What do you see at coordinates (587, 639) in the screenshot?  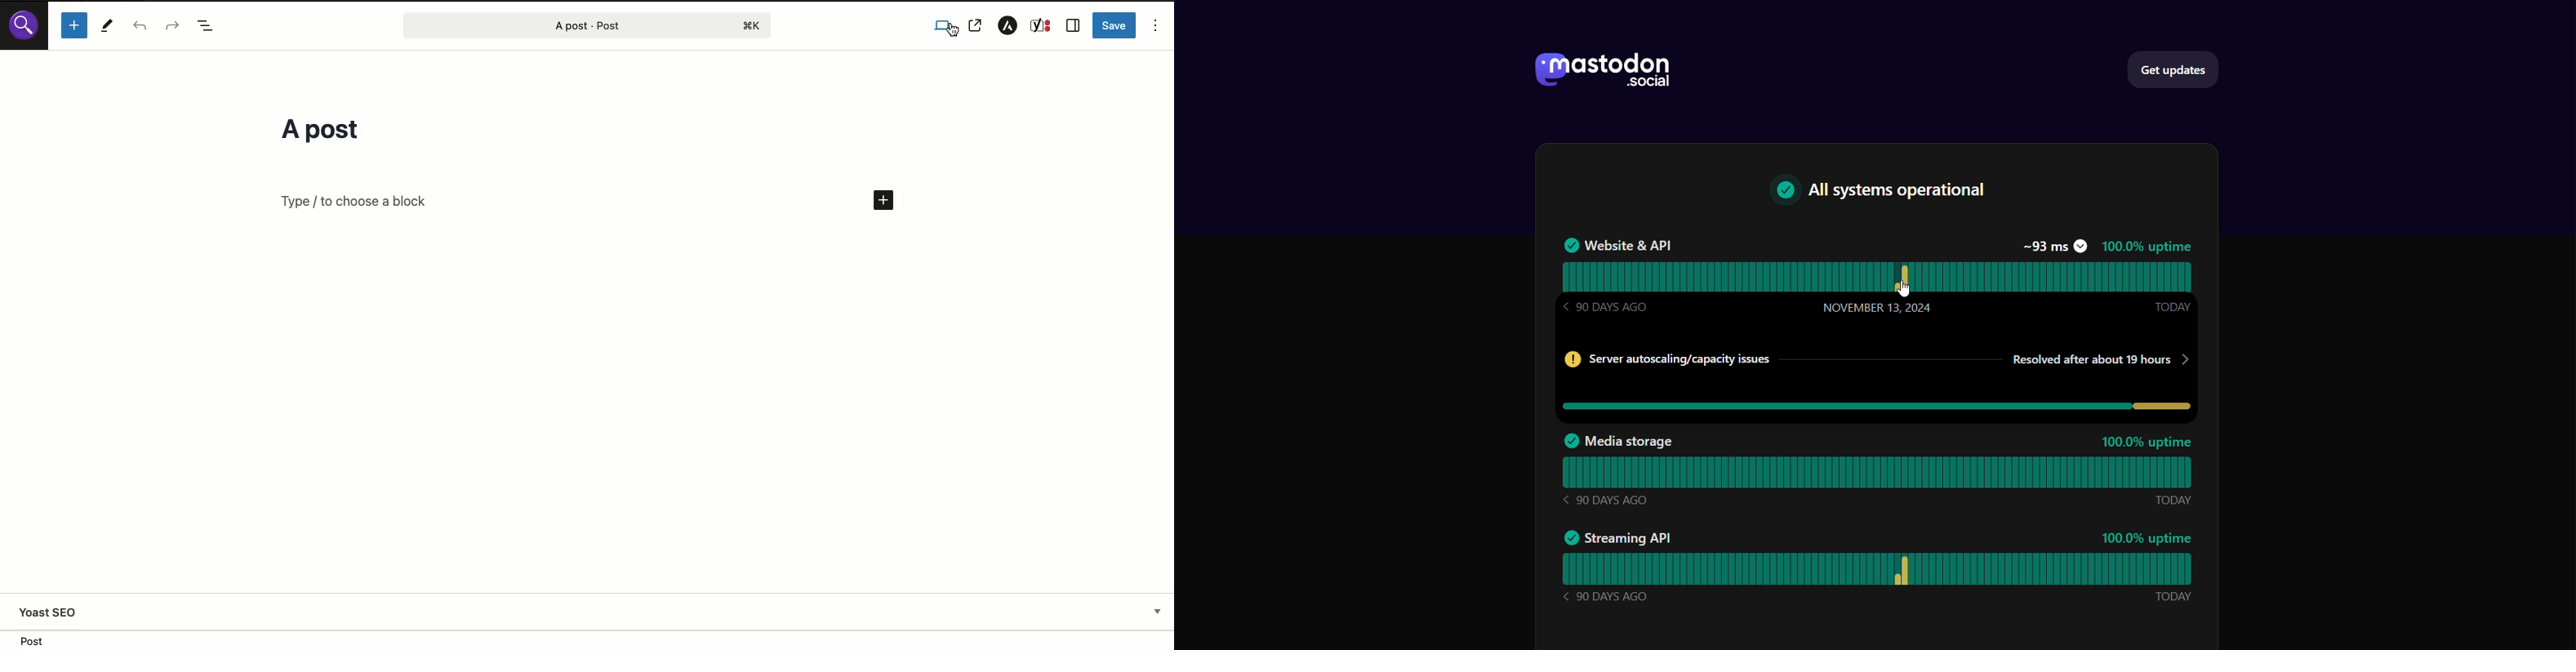 I see `Location` at bounding box center [587, 639].